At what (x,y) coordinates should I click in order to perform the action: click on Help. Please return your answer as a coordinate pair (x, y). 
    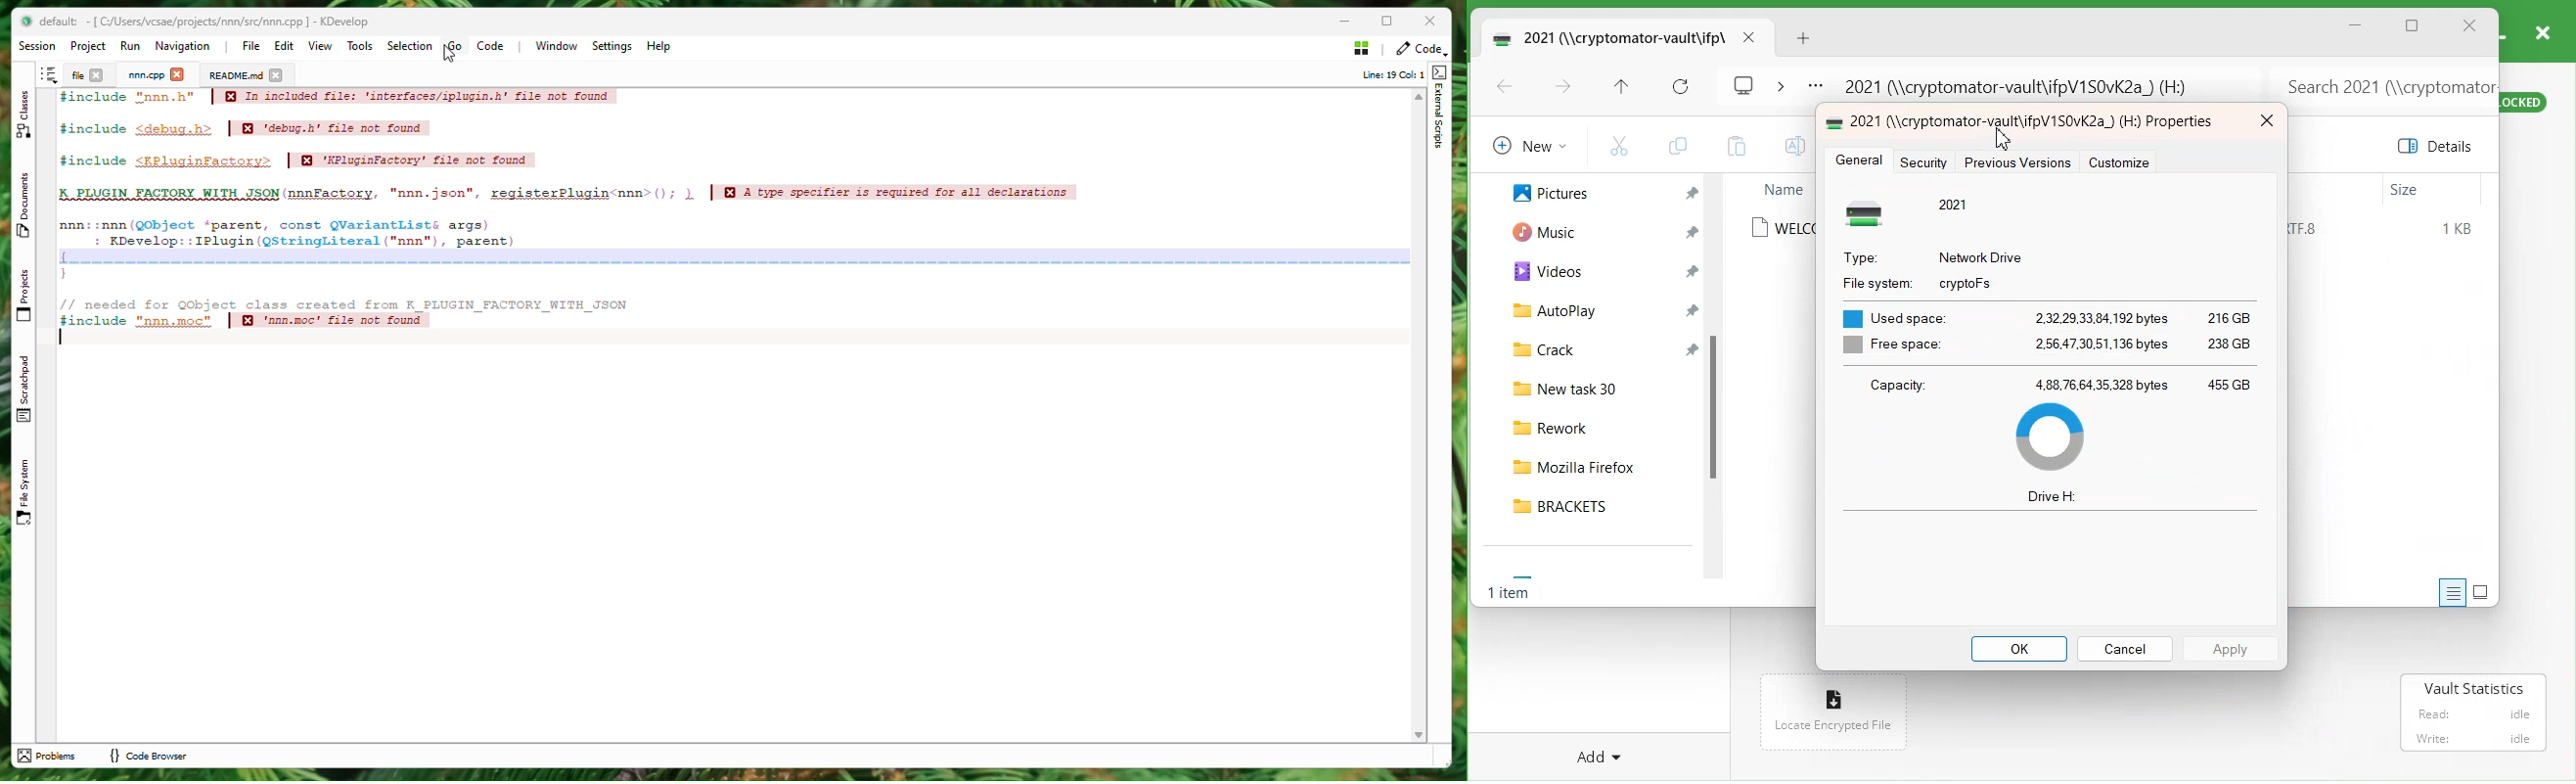
    Looking at the image, I should click on (660, 48).